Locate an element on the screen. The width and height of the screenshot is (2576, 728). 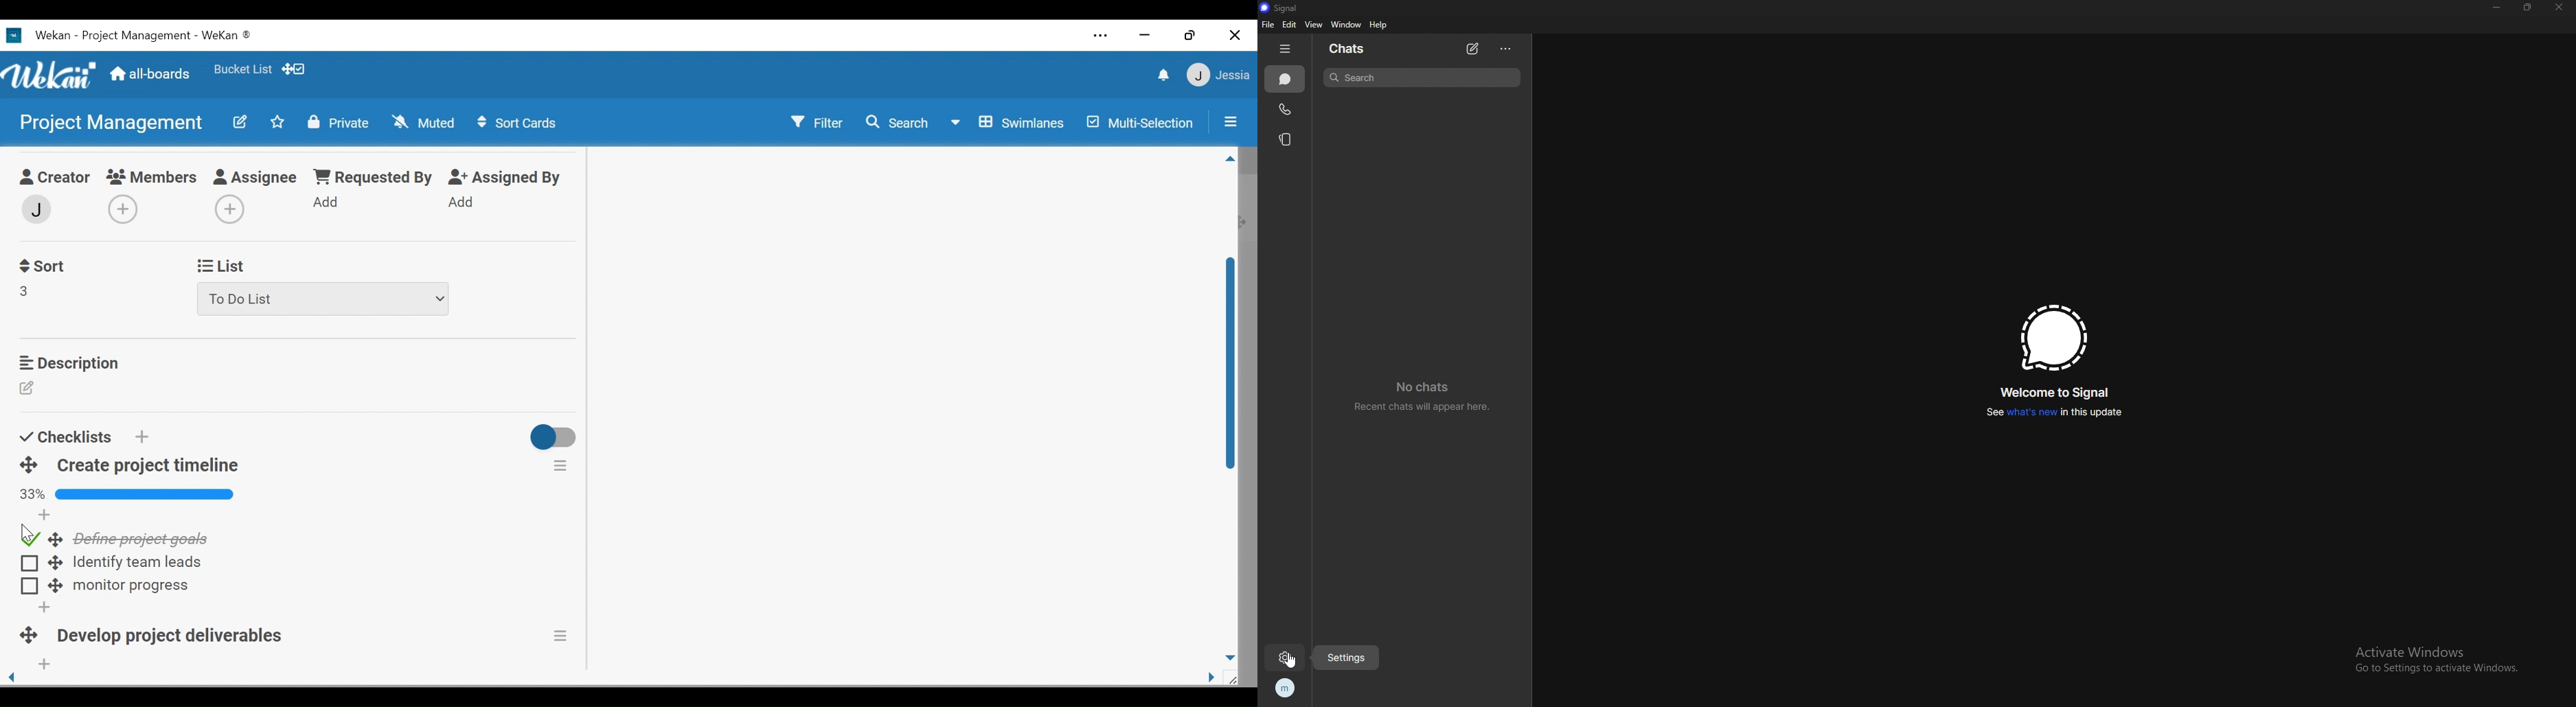
(un)check is located at coordinates (27, 564).